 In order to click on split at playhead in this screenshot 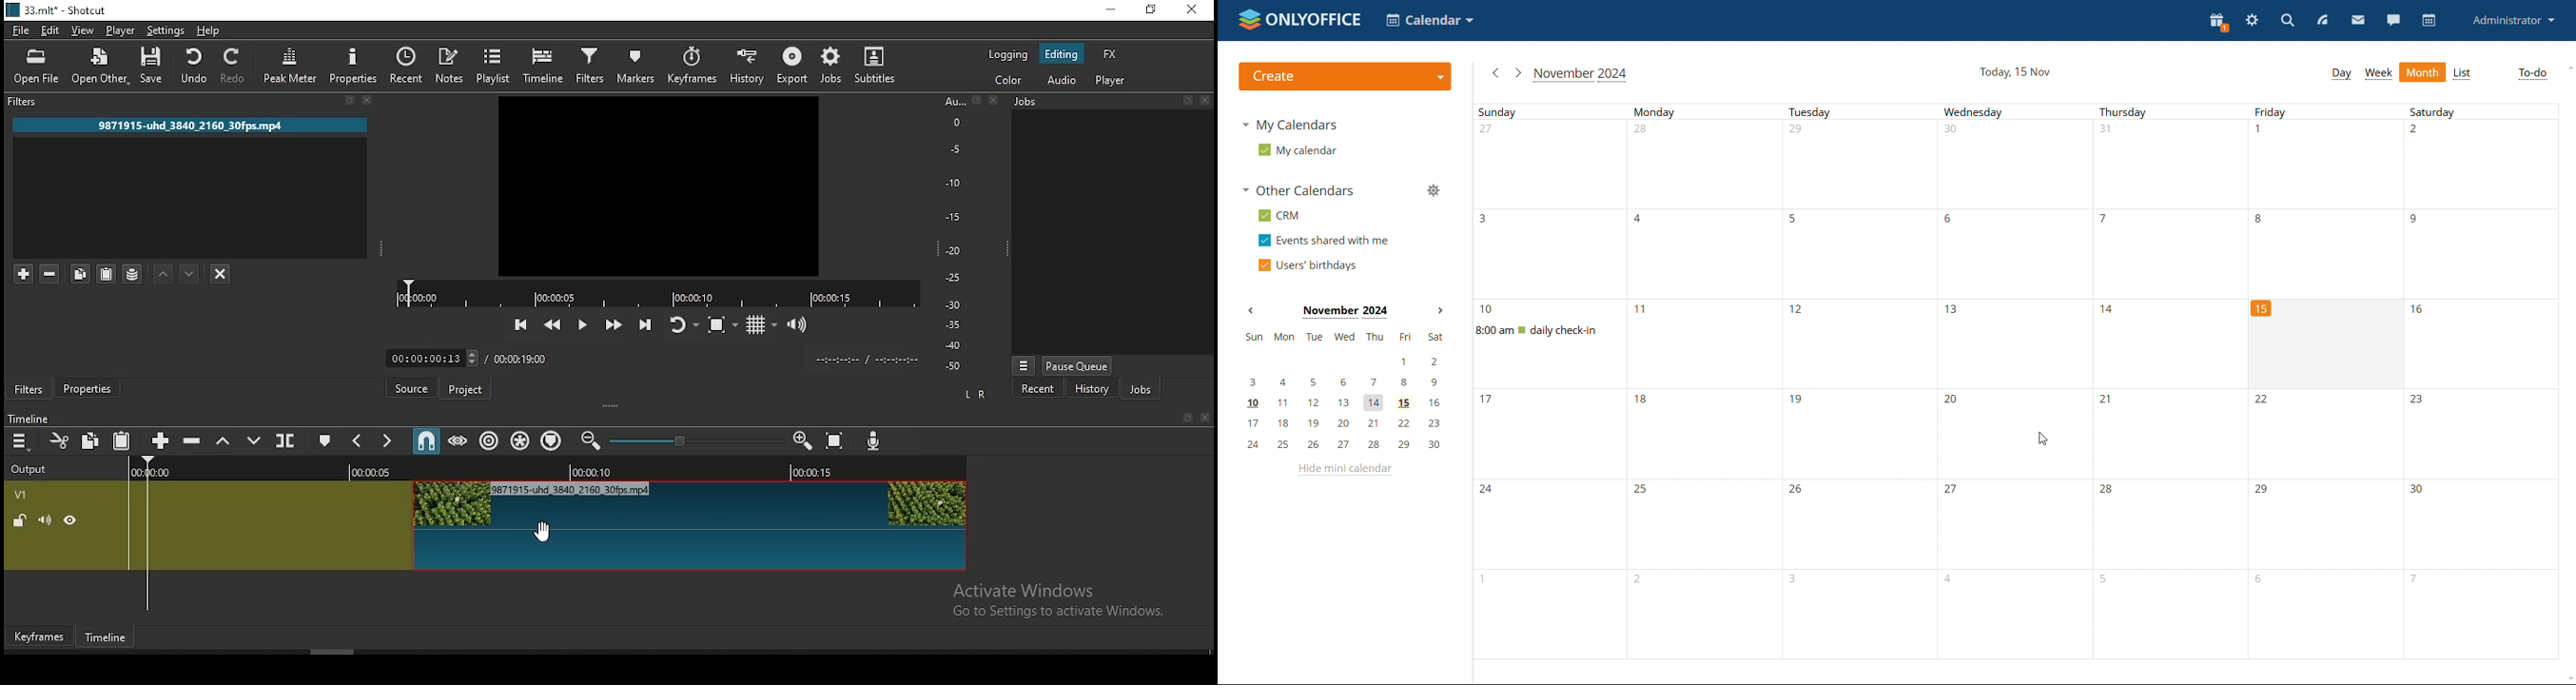, I will do `click(410, 64)`.